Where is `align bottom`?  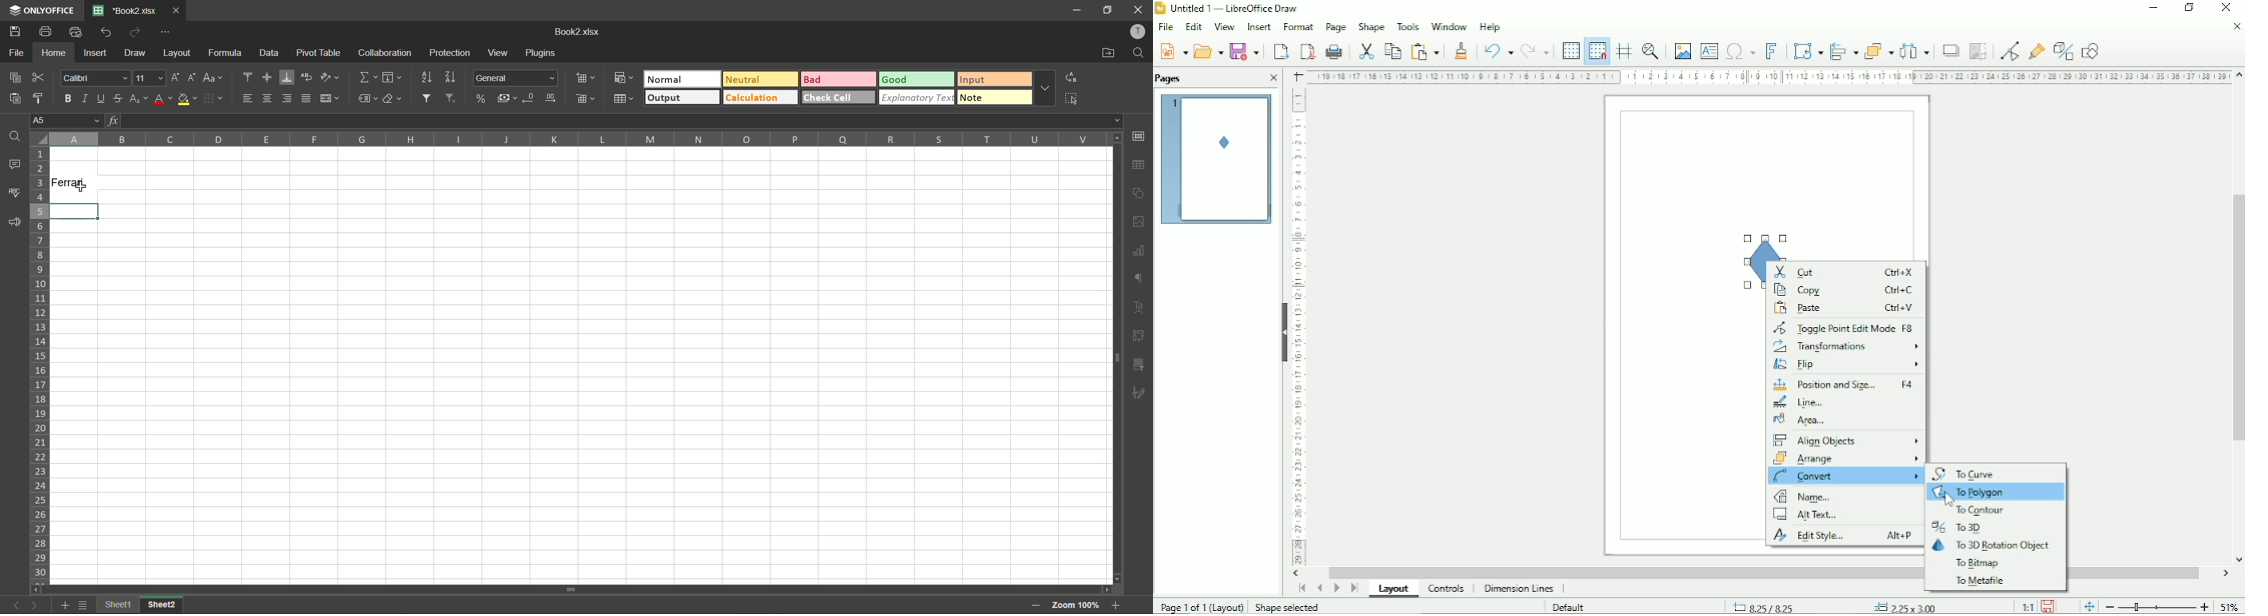
align bottom is located at coordinates (288, 77).